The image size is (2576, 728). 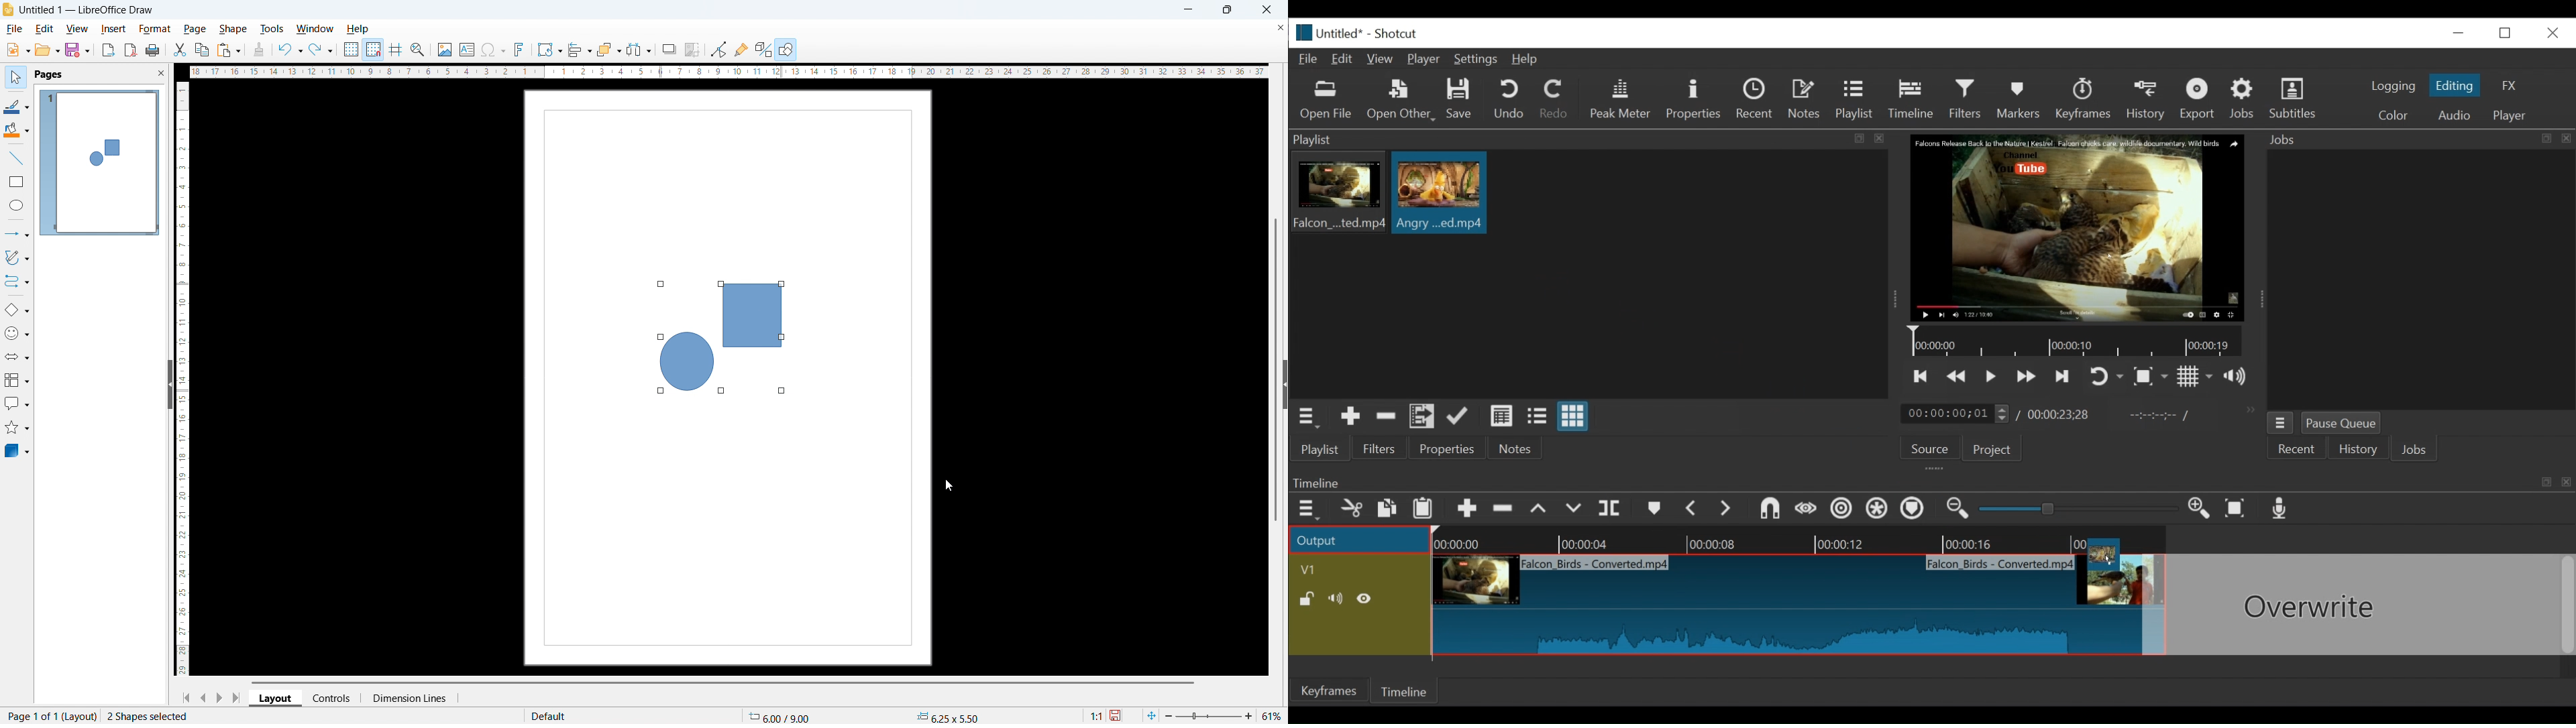 What do you see at coordinates (639, 49) in the screenshot?
I see `select at least 3 objects to distribute` at bounding box center [639, 49].